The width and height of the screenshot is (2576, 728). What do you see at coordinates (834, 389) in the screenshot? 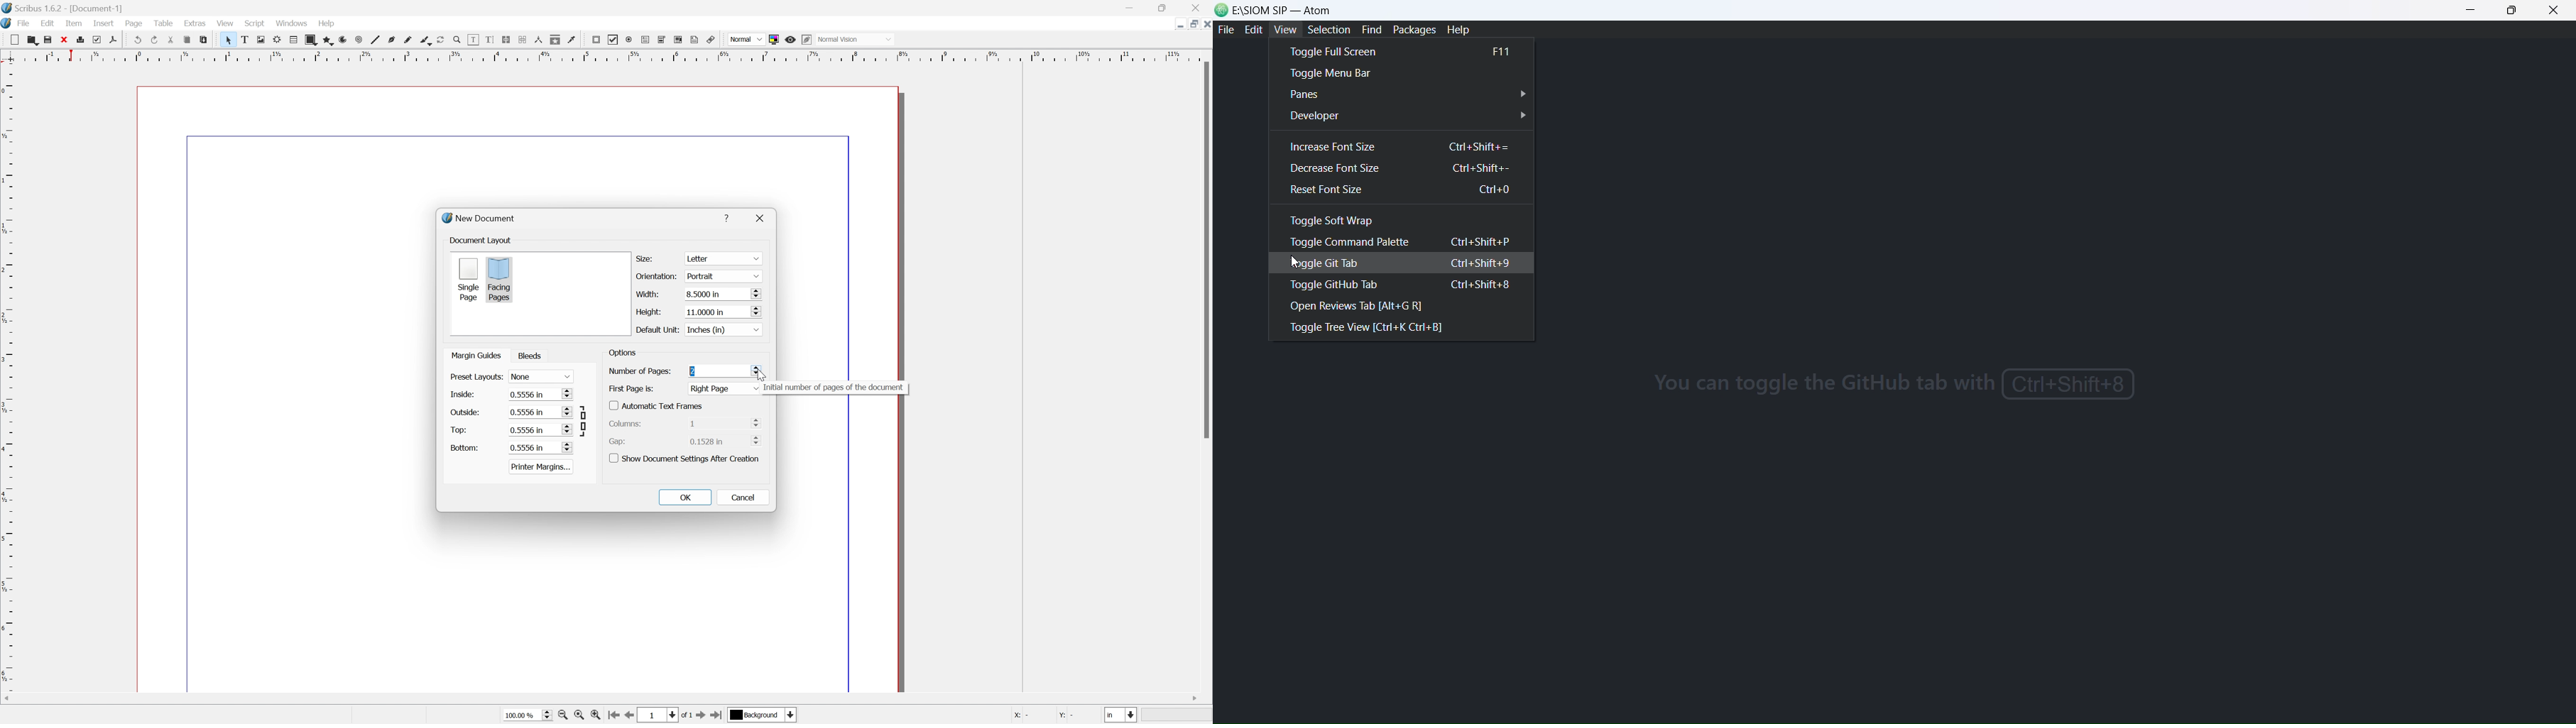
I see `initial number of pages of the document` at bounding box center [834, 389].